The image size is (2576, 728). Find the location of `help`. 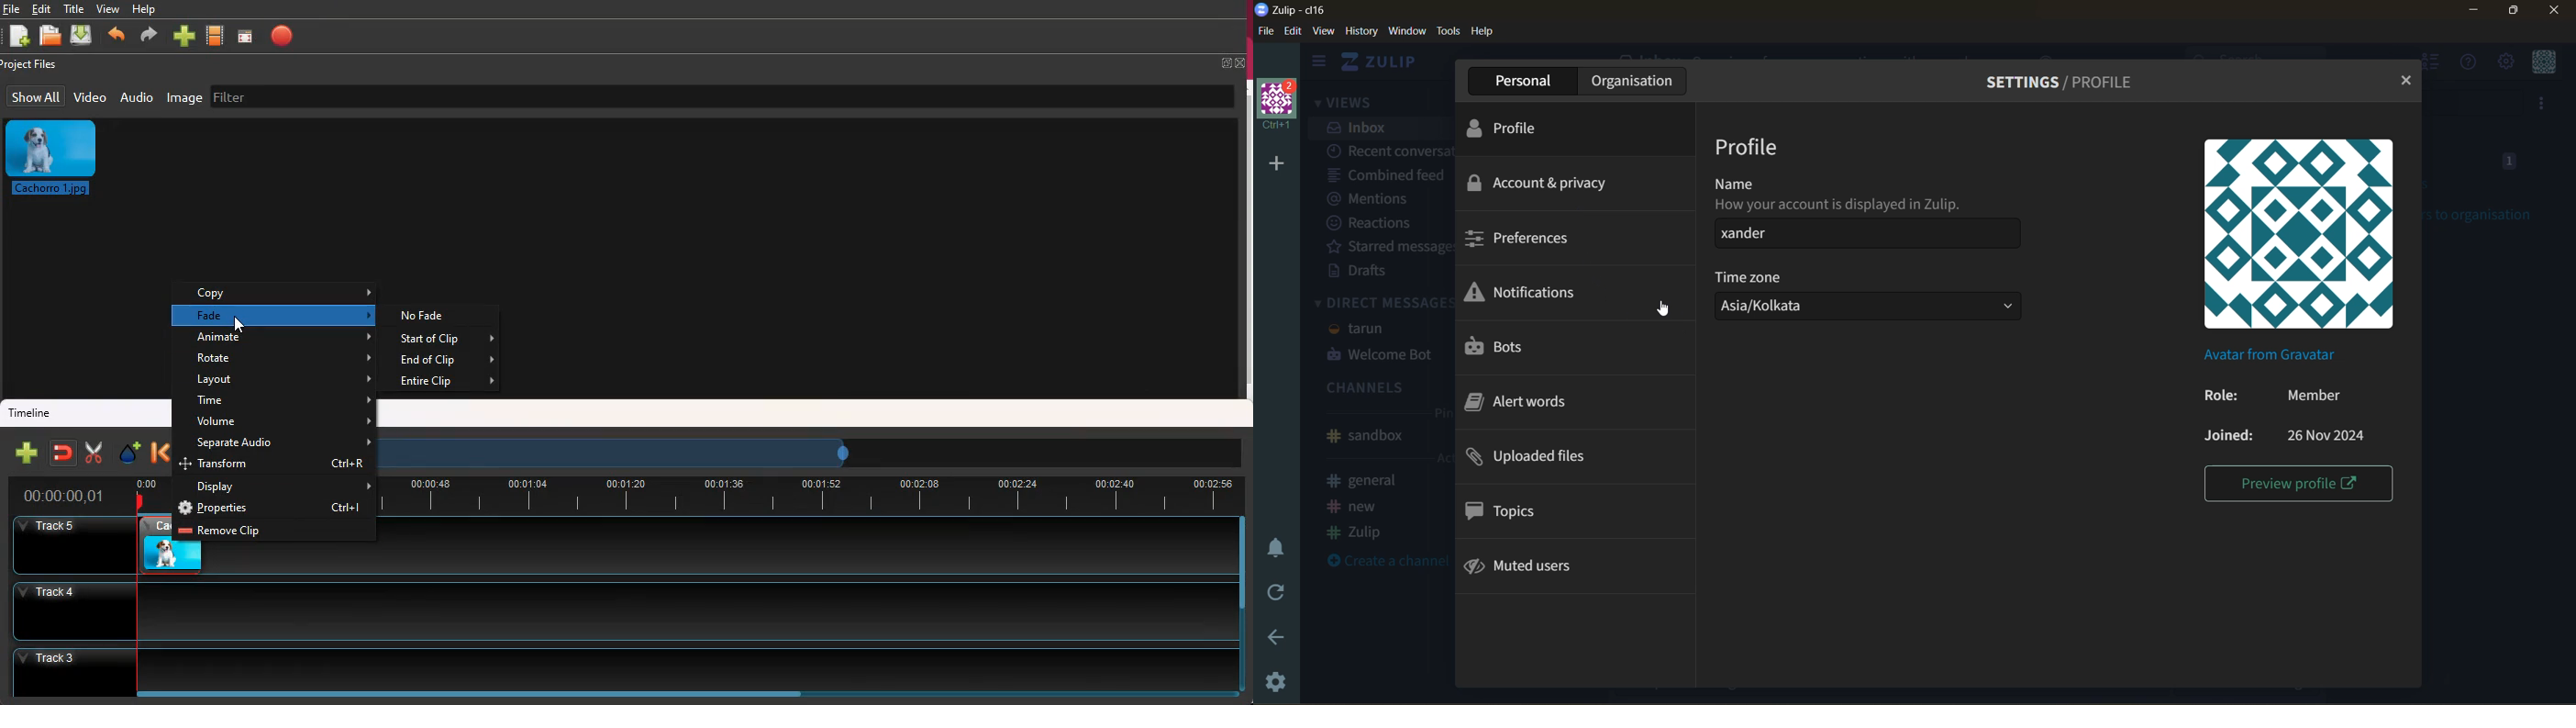

help is located at coordinates (1488, 32).